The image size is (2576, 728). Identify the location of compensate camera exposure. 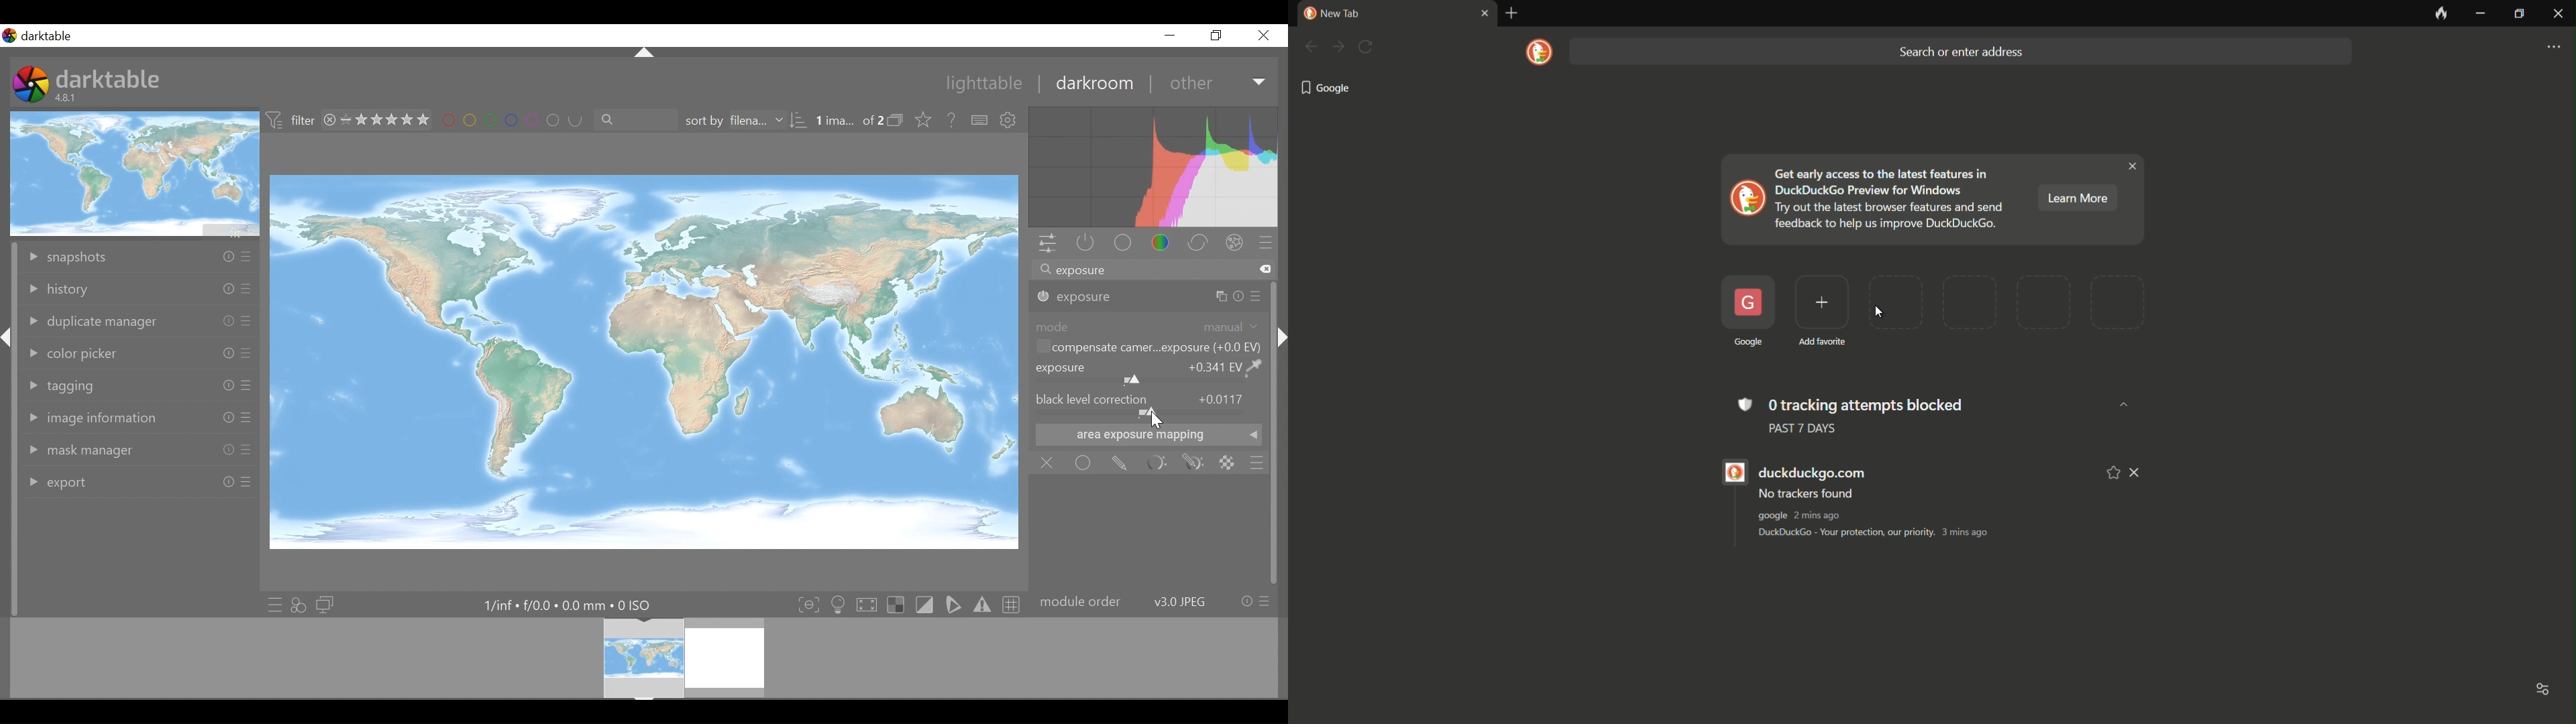
(1148, 347).